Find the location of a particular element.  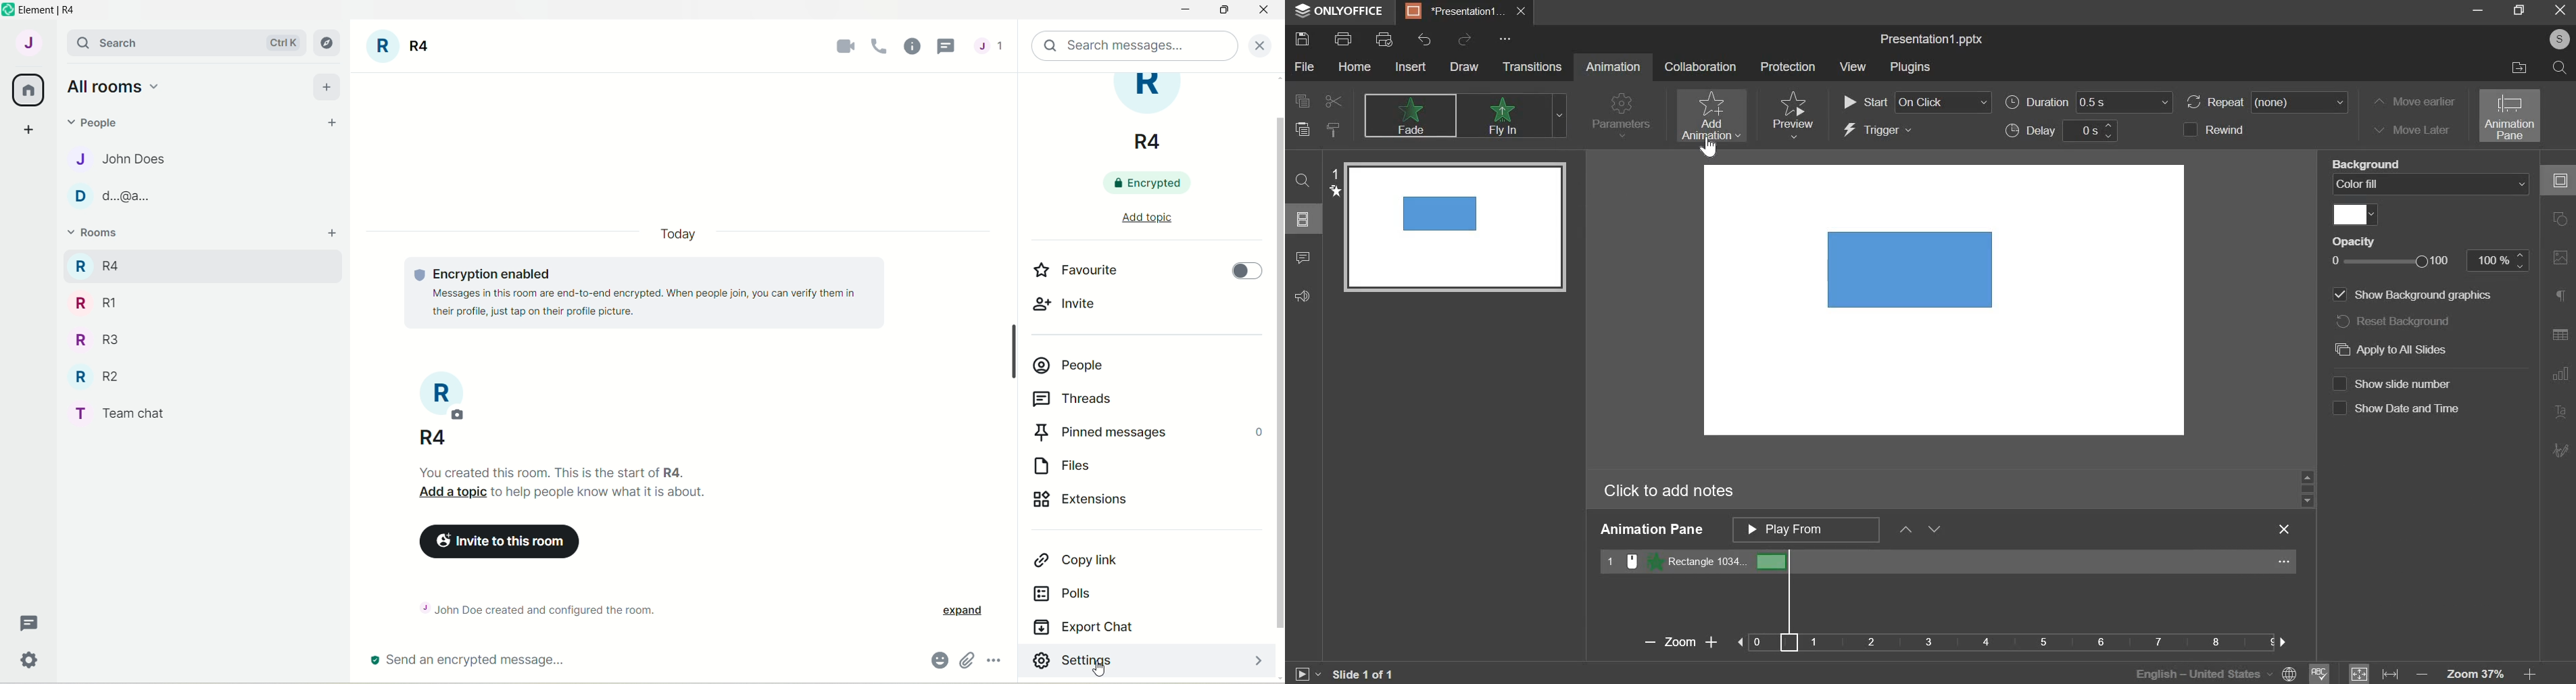

minimize is located at coordinates (1183, 11).